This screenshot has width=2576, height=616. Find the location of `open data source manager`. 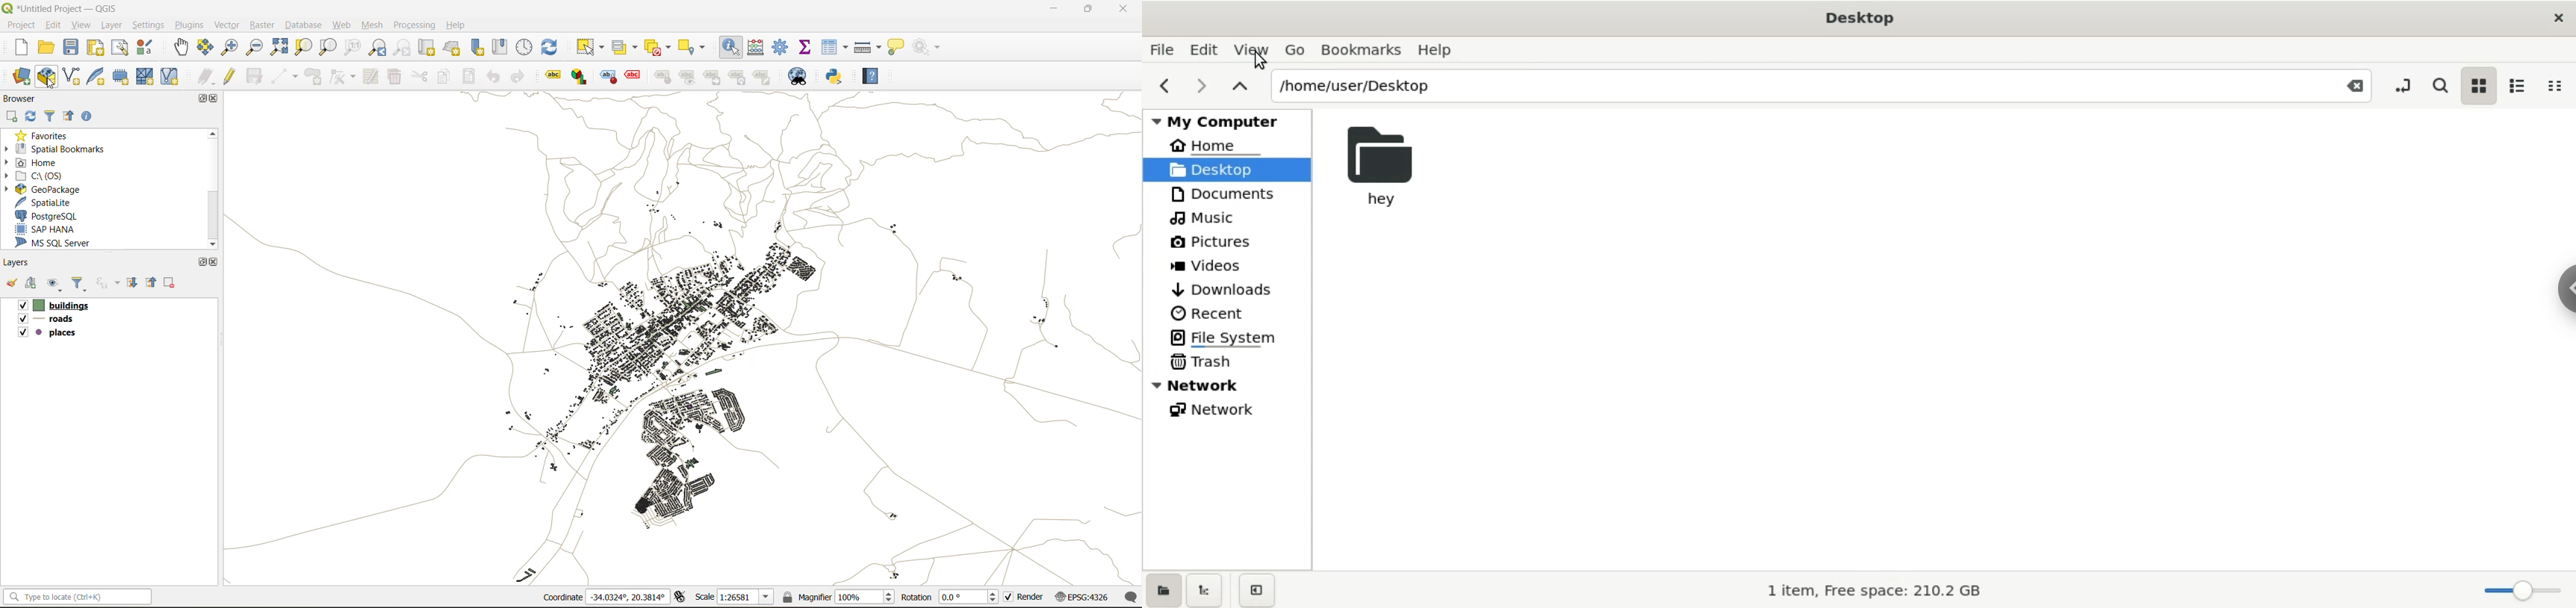

open data source manager is located at coordinates (22, 77).